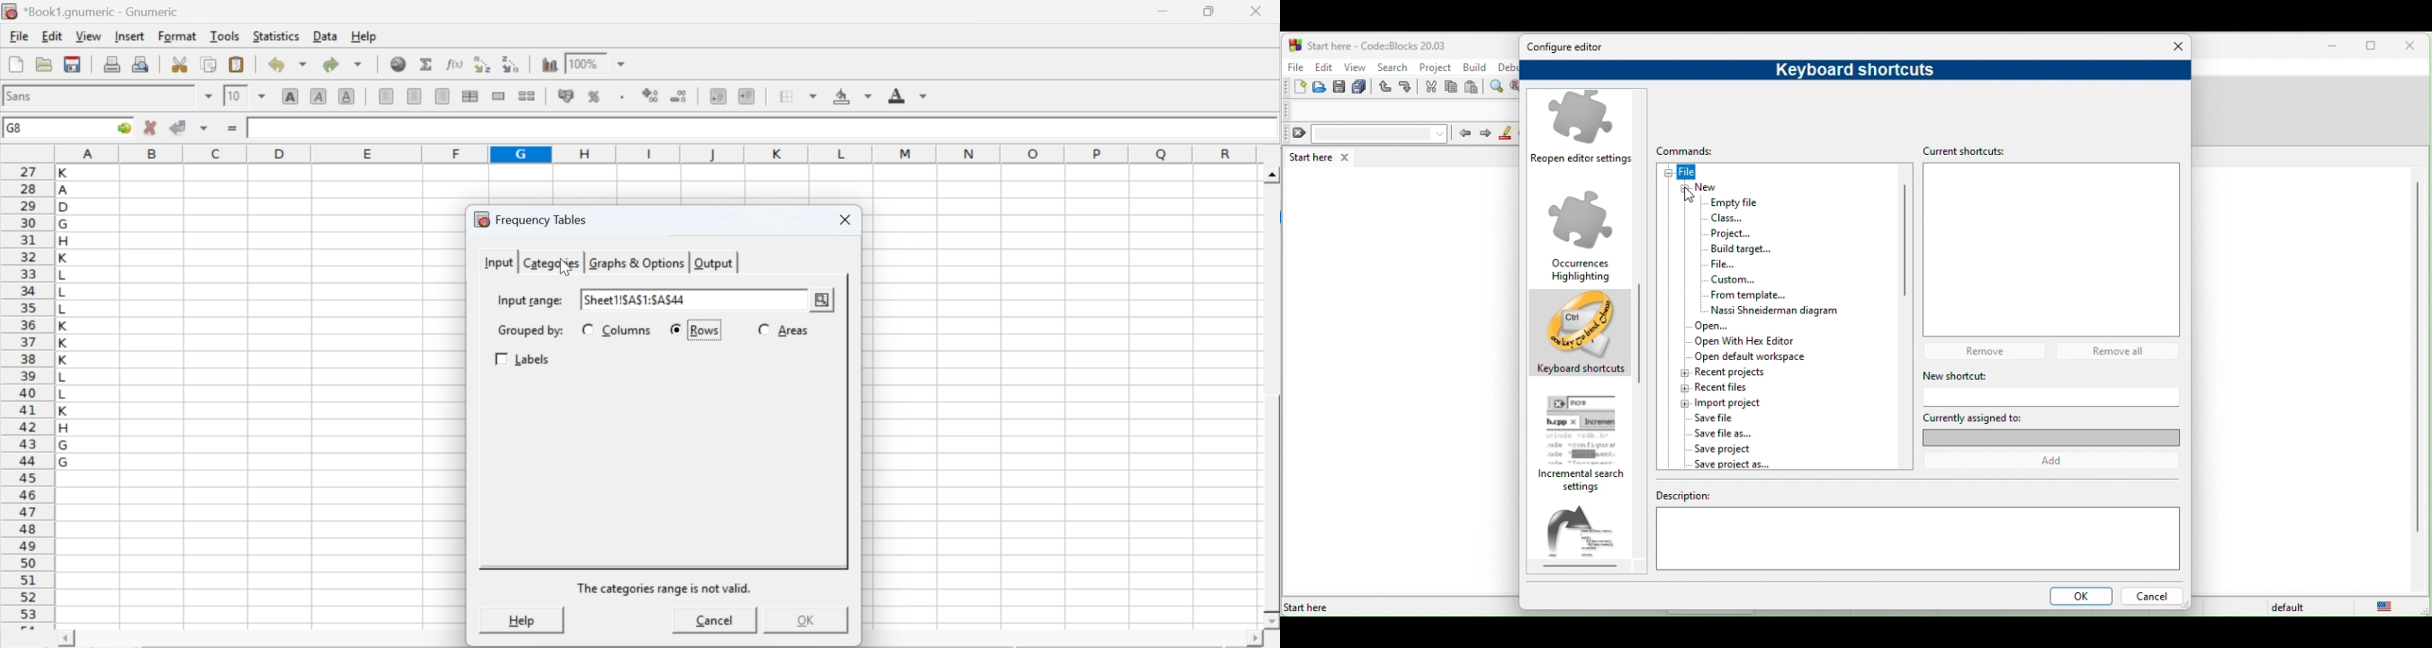 The image size is (2436, 672). Describe the element at coordinates (529, 299) in the screenshot. I see `input range:` at that location.